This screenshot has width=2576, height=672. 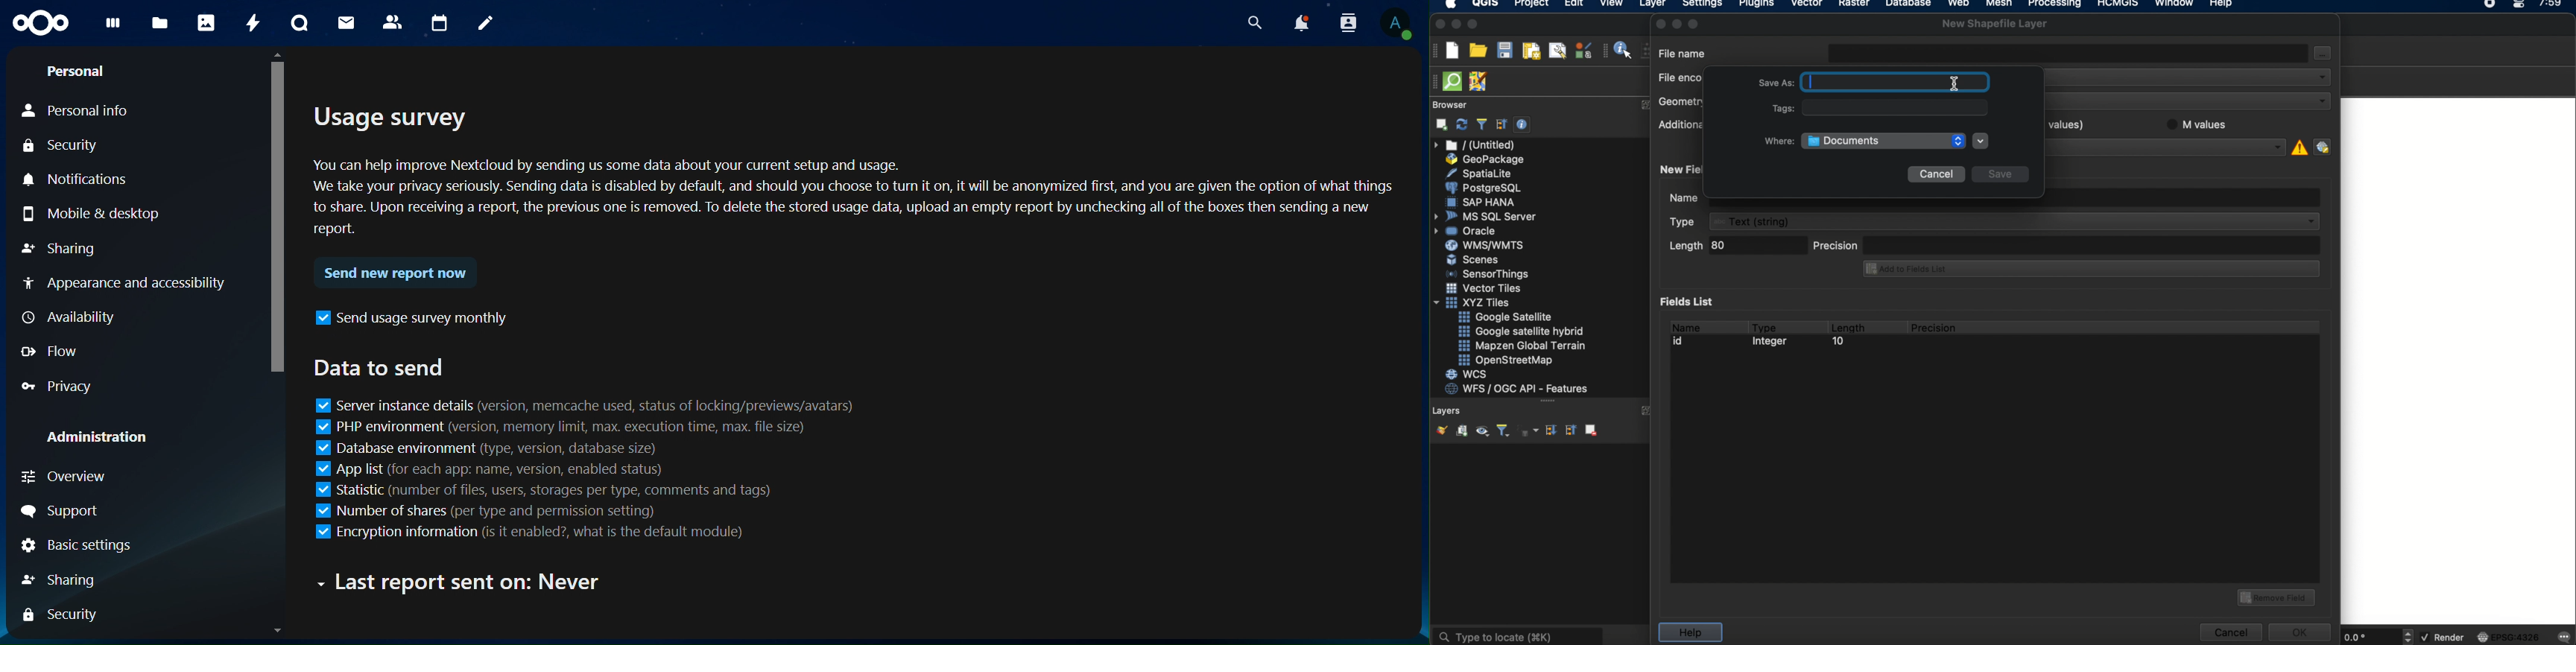 I want to click on collapse all, so click(x=1570, y=429).